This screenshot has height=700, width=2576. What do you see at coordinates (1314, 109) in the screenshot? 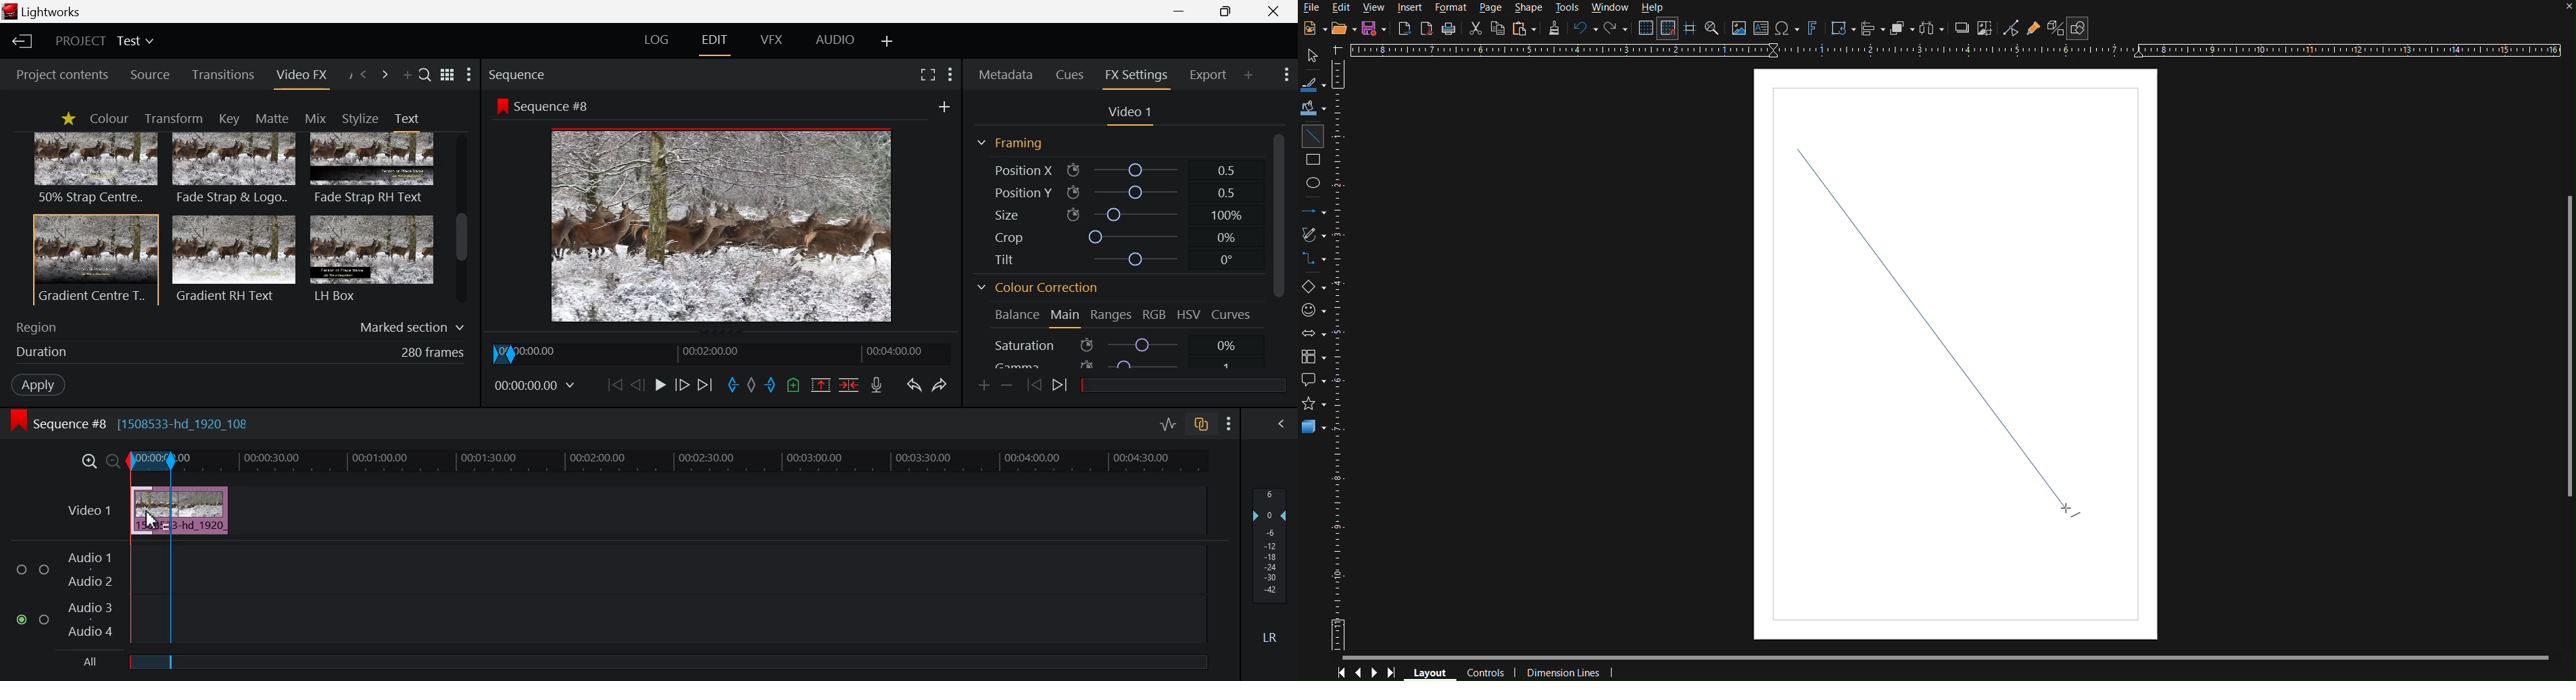
I see `Fill Color` at bounding box center [1314, 109].